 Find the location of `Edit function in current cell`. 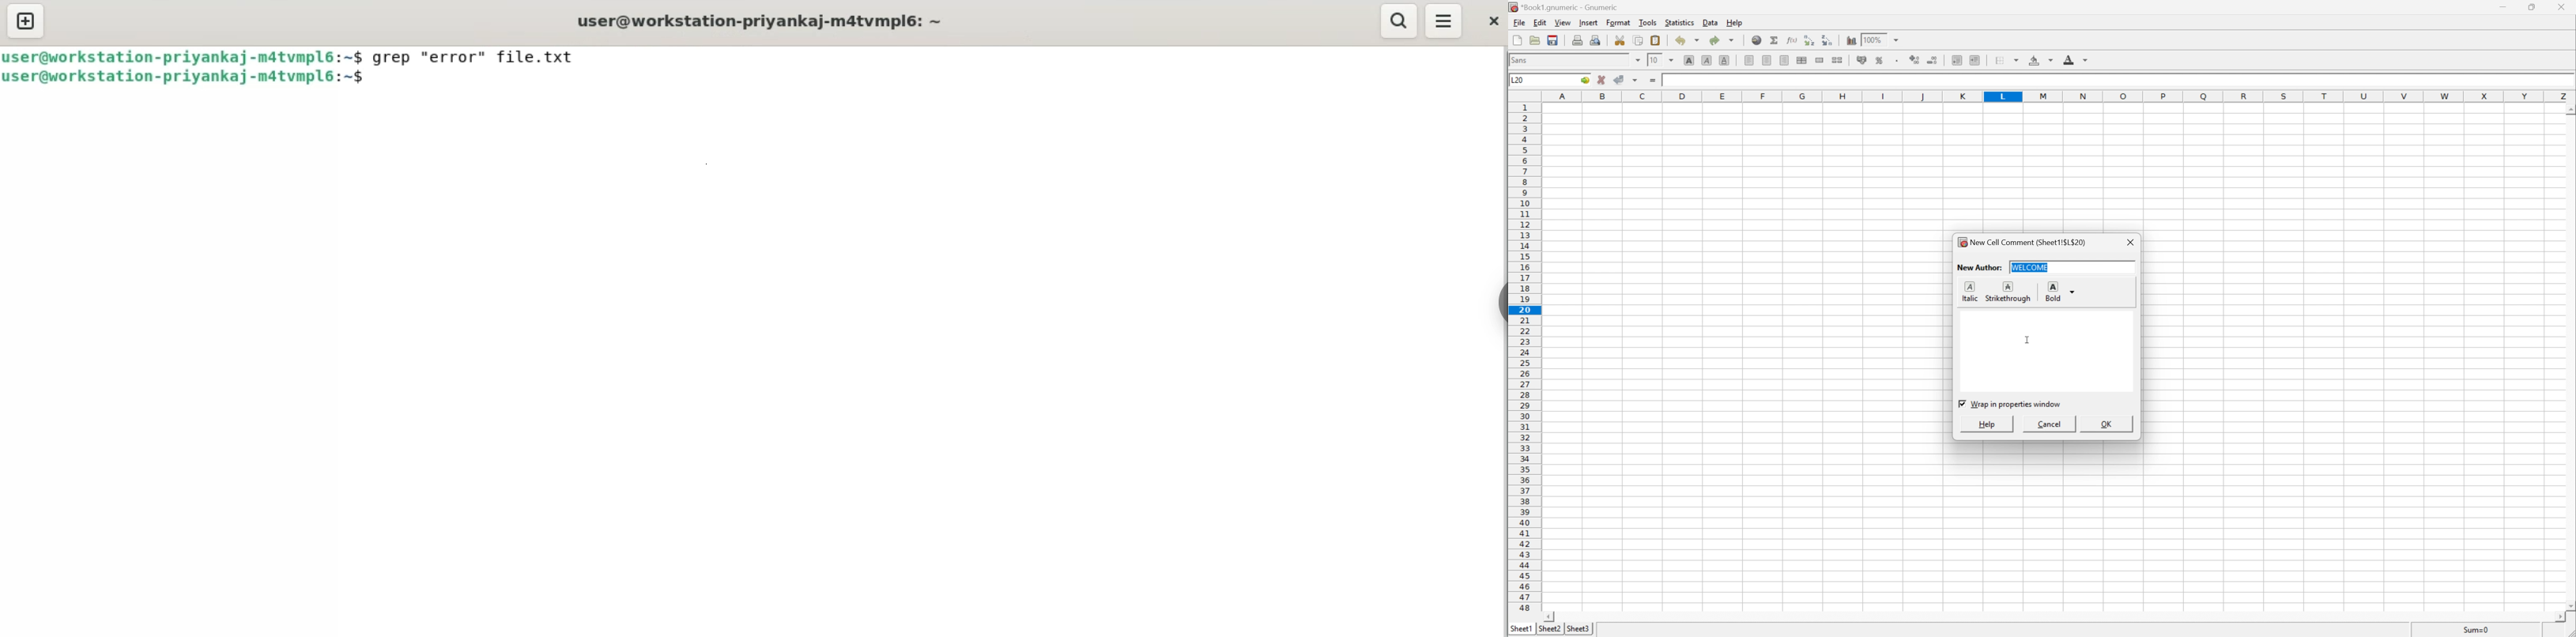

Edit function in current cell is located at coordinates (1792, 40).